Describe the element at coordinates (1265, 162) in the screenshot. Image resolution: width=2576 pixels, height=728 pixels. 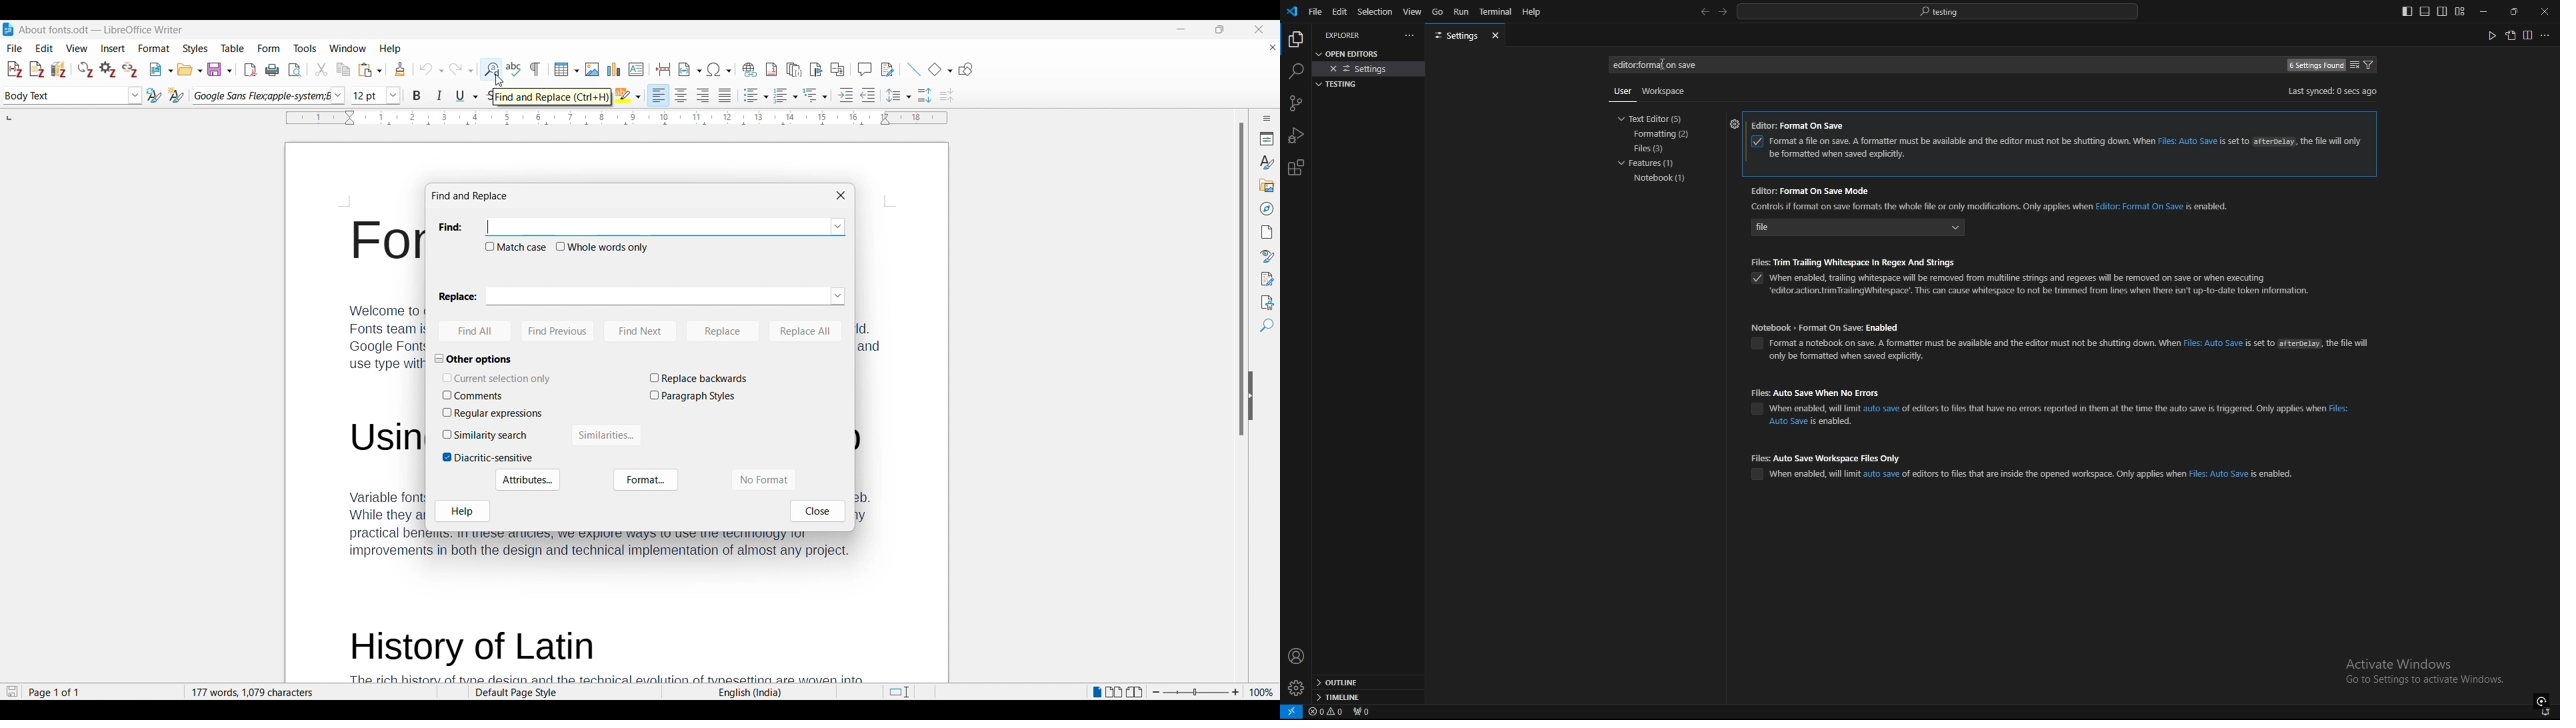
I see `Styles` at that location.